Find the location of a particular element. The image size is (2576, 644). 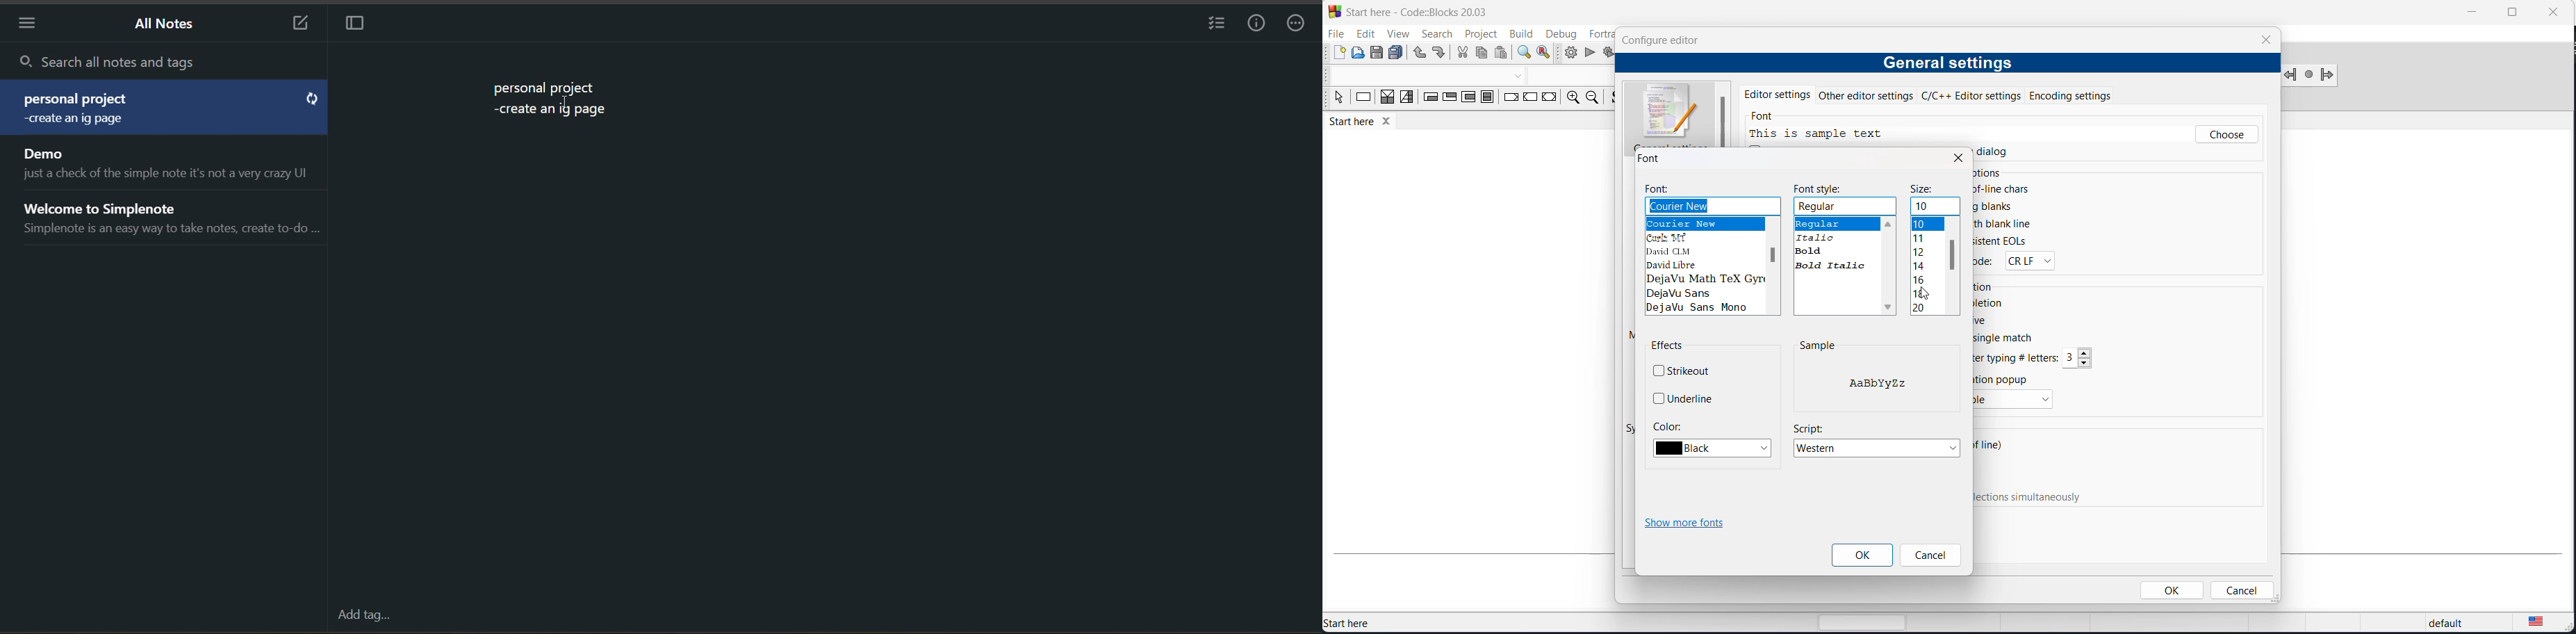

build is located at coordinates (1570, 52).